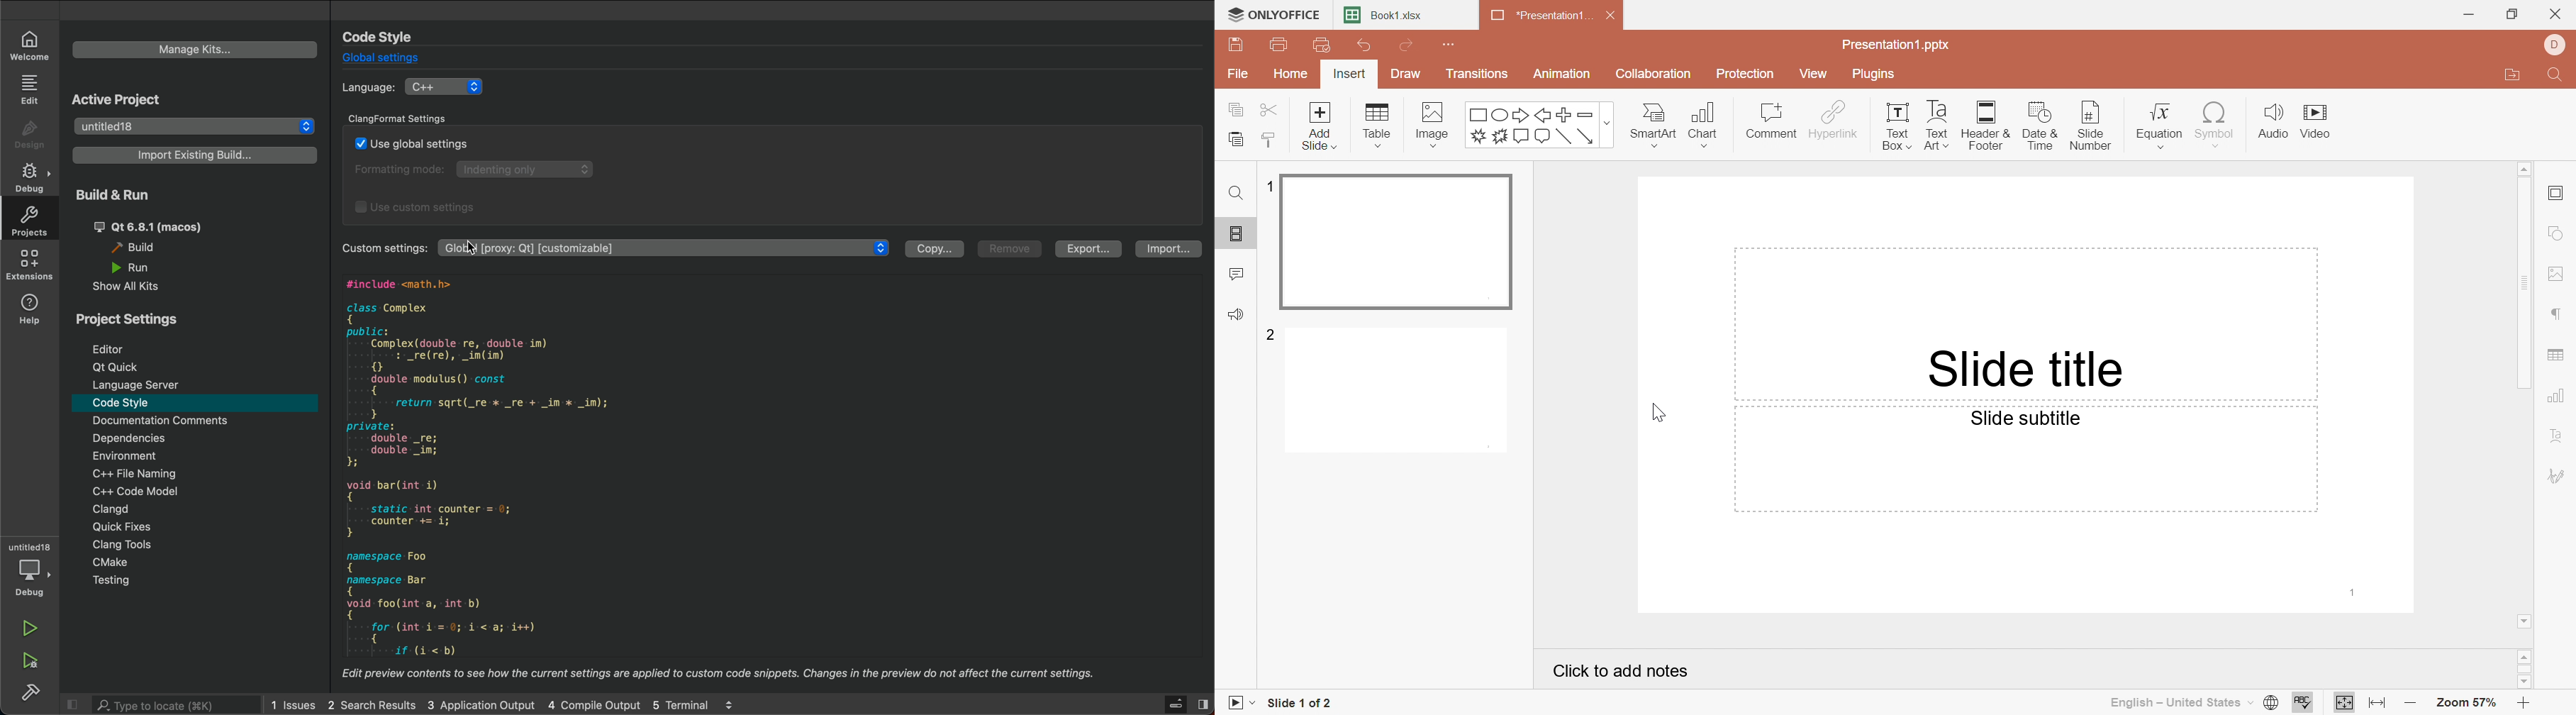 The width and height of the screenshot is (2576, 728). What do you see at coordinates (1399, 243) in the screenshot?
I see `Slide 1` at bounding box center [1399, 243].